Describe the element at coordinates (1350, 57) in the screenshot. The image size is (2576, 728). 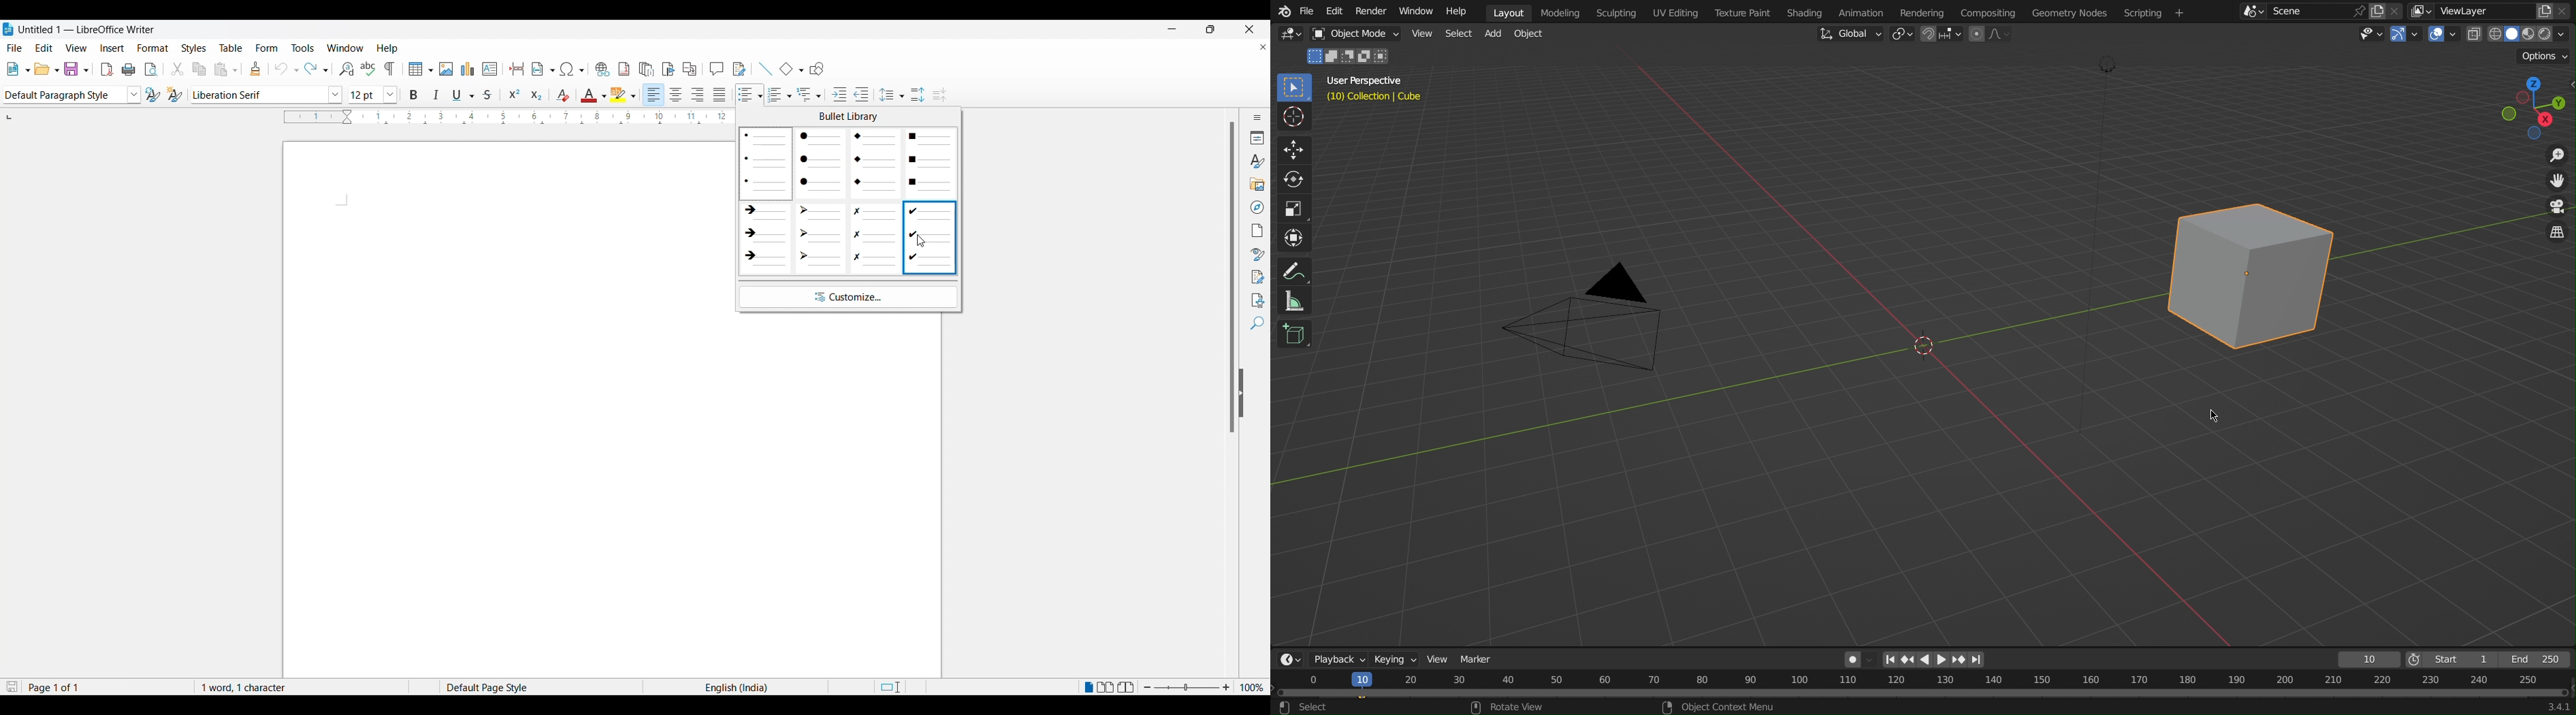
I see `Mode` at that location.